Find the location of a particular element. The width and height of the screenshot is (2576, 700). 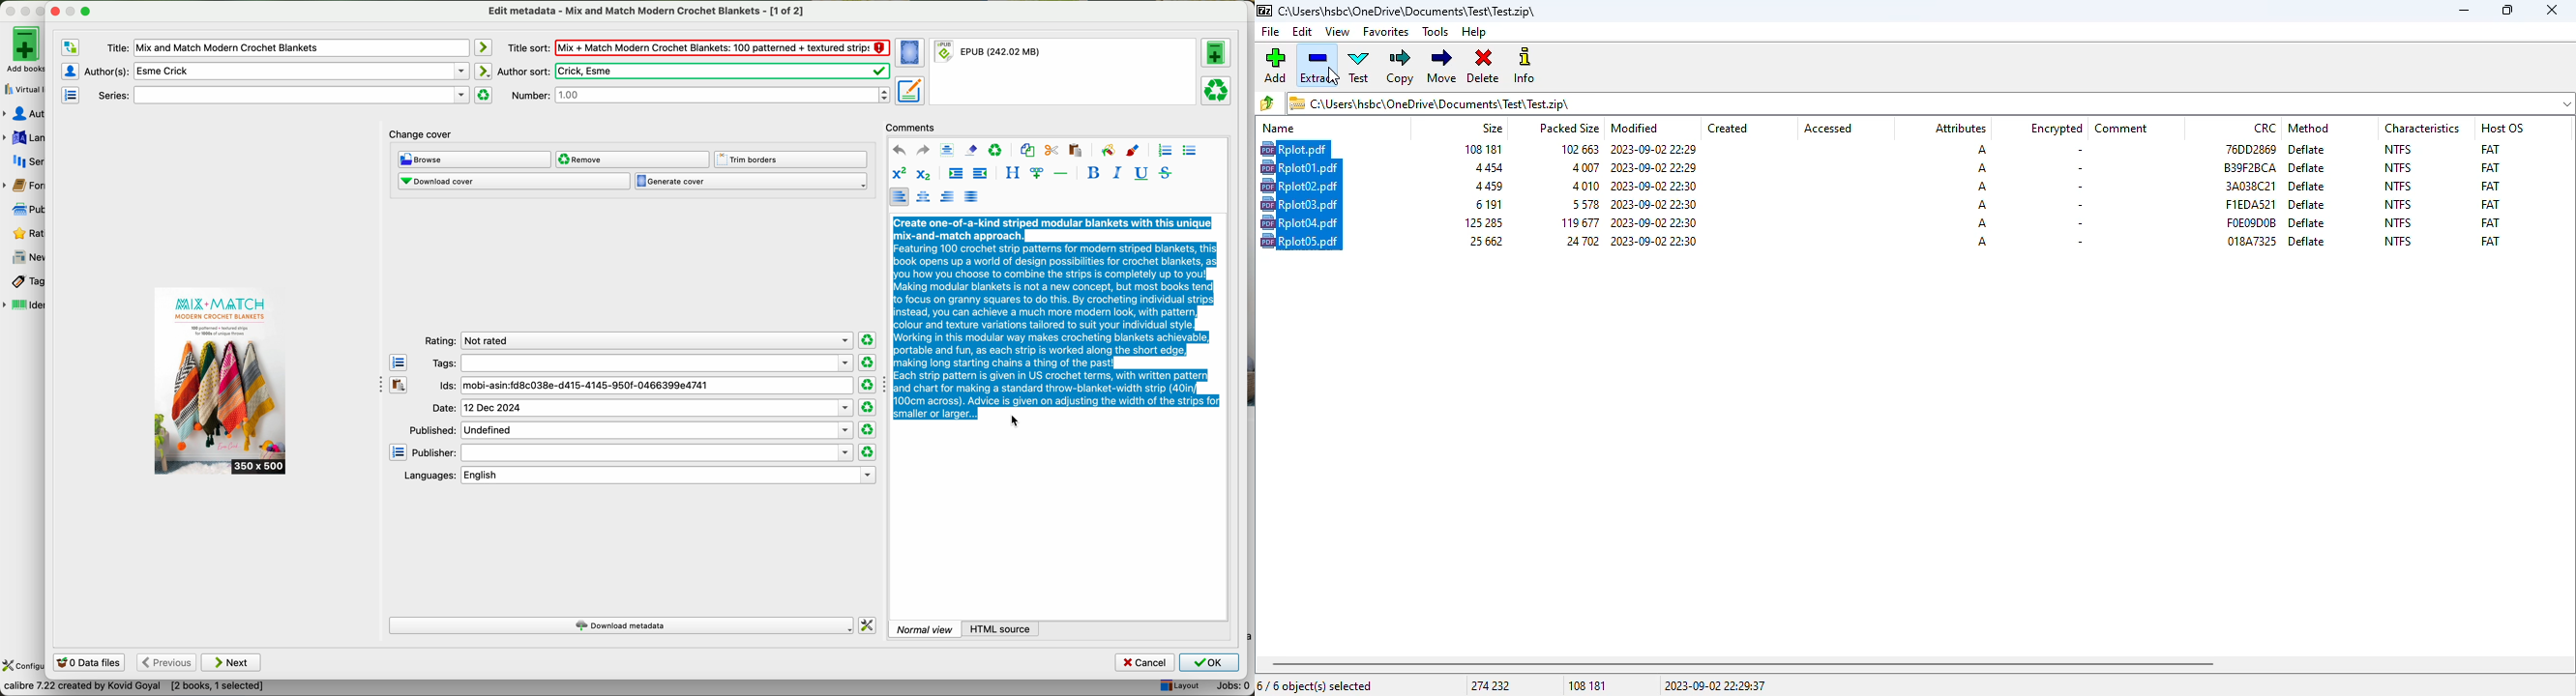

CRC is located at coordinates (2249, 148).